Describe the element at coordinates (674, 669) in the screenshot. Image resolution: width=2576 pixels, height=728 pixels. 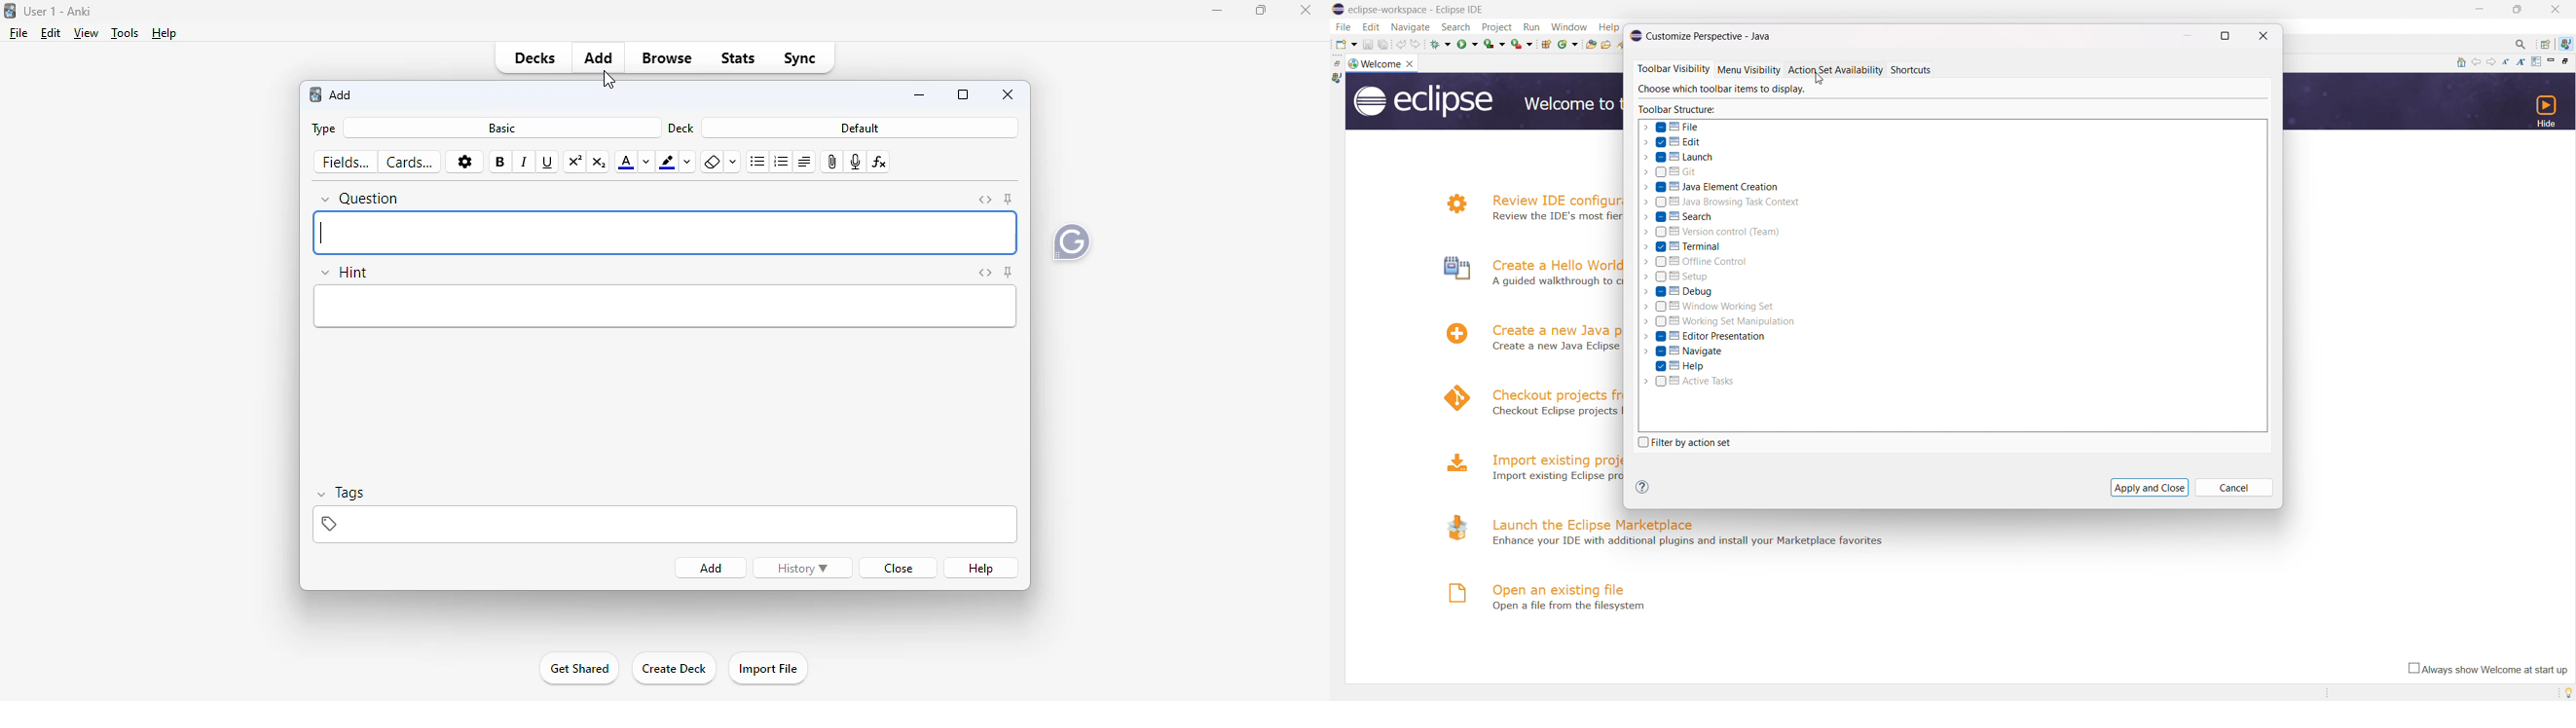
I see `create deck` at that location.